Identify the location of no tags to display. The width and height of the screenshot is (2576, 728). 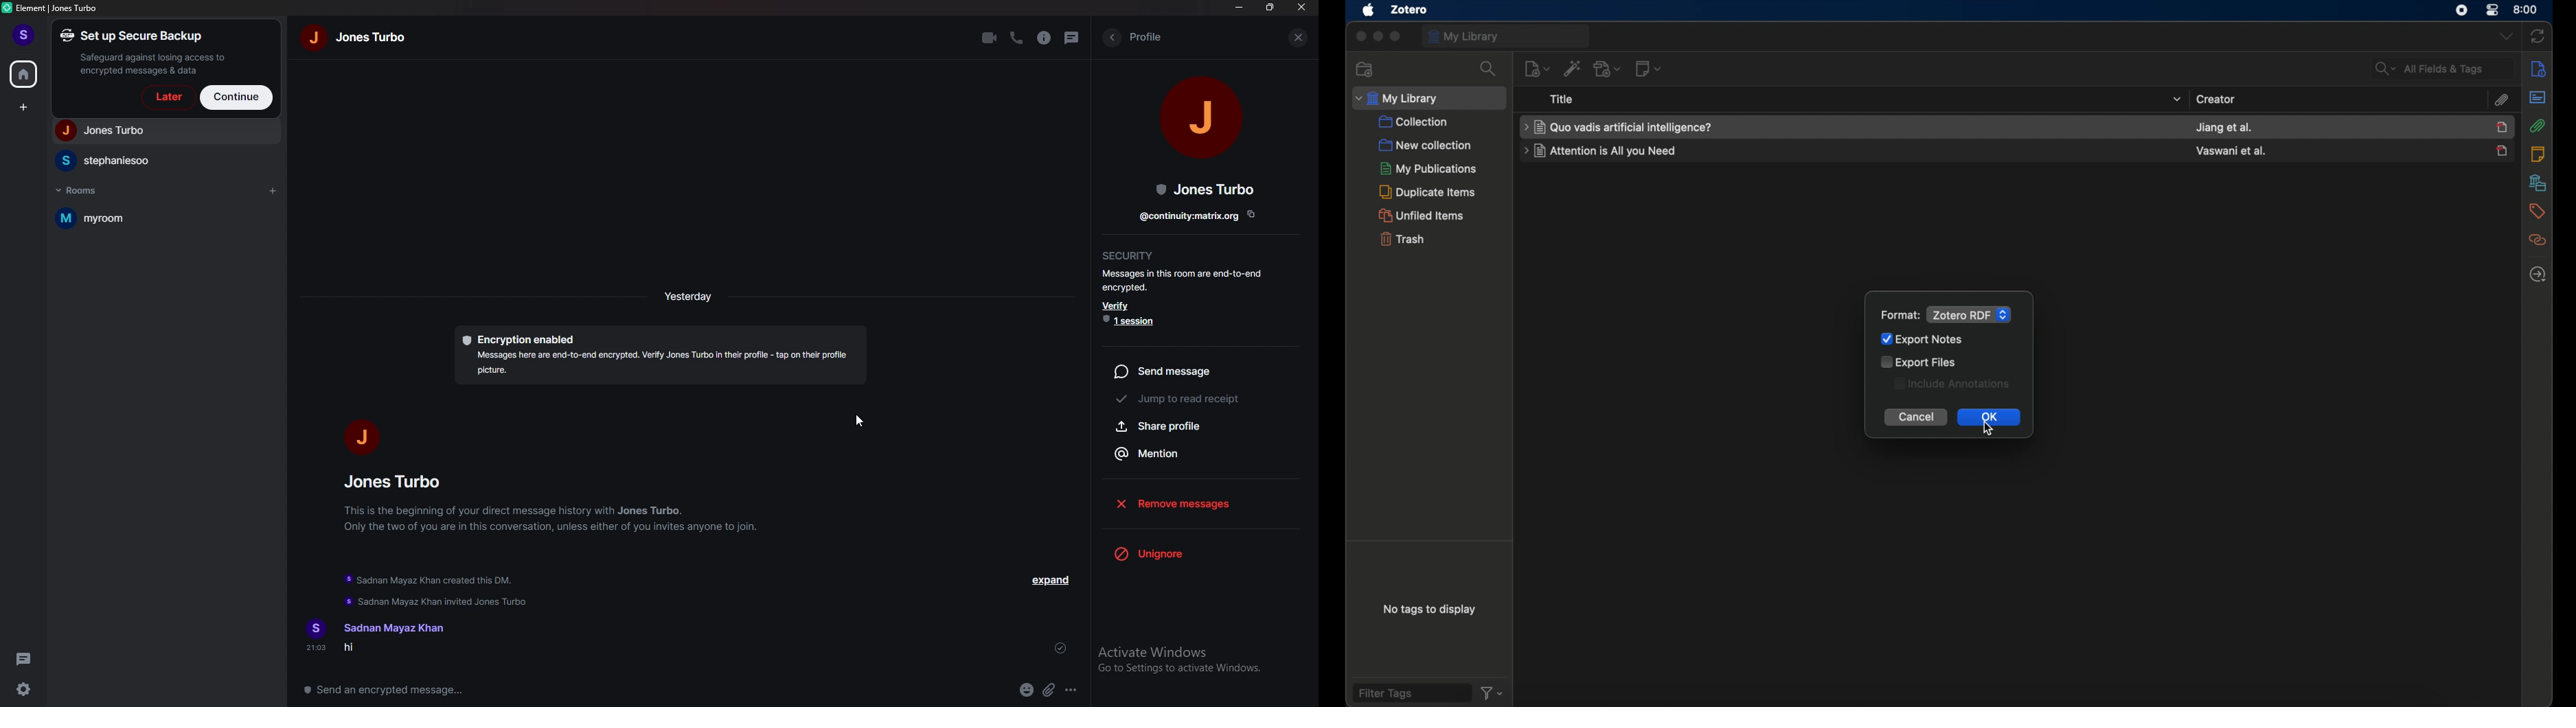
(1430, 612).